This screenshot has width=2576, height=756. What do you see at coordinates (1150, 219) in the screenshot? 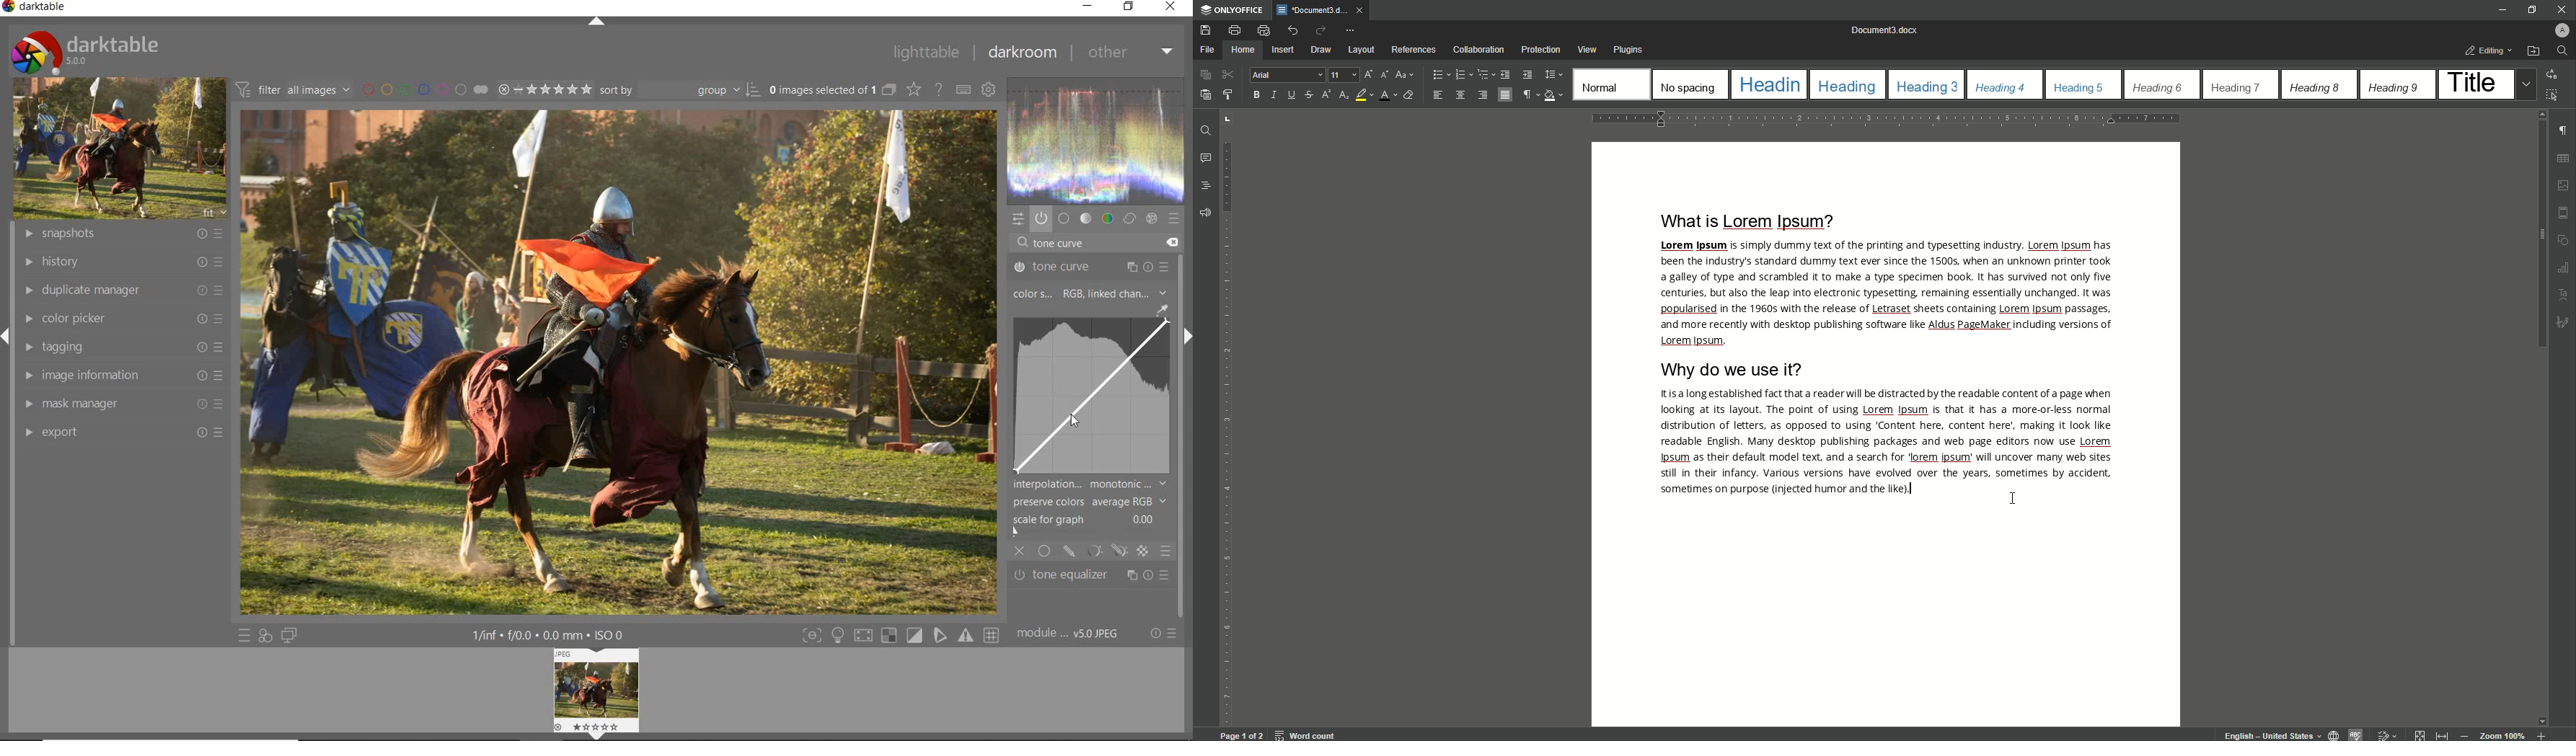
I see `effect` at bounding box center [1150, 219].